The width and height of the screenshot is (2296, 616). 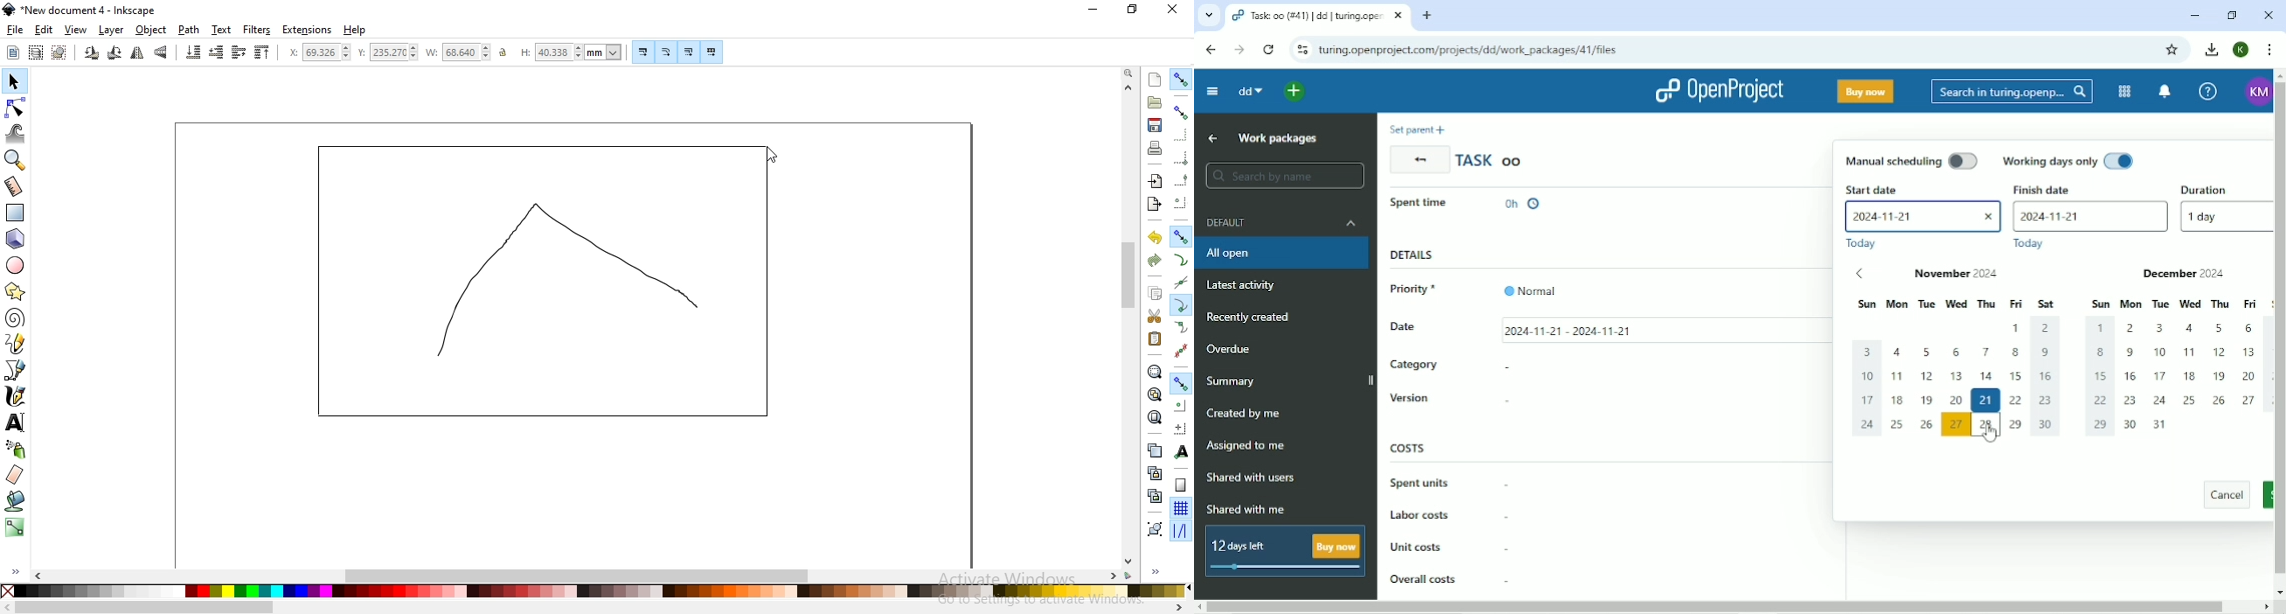 I want to click on Assigned to me, so click(x=1249, y=447).